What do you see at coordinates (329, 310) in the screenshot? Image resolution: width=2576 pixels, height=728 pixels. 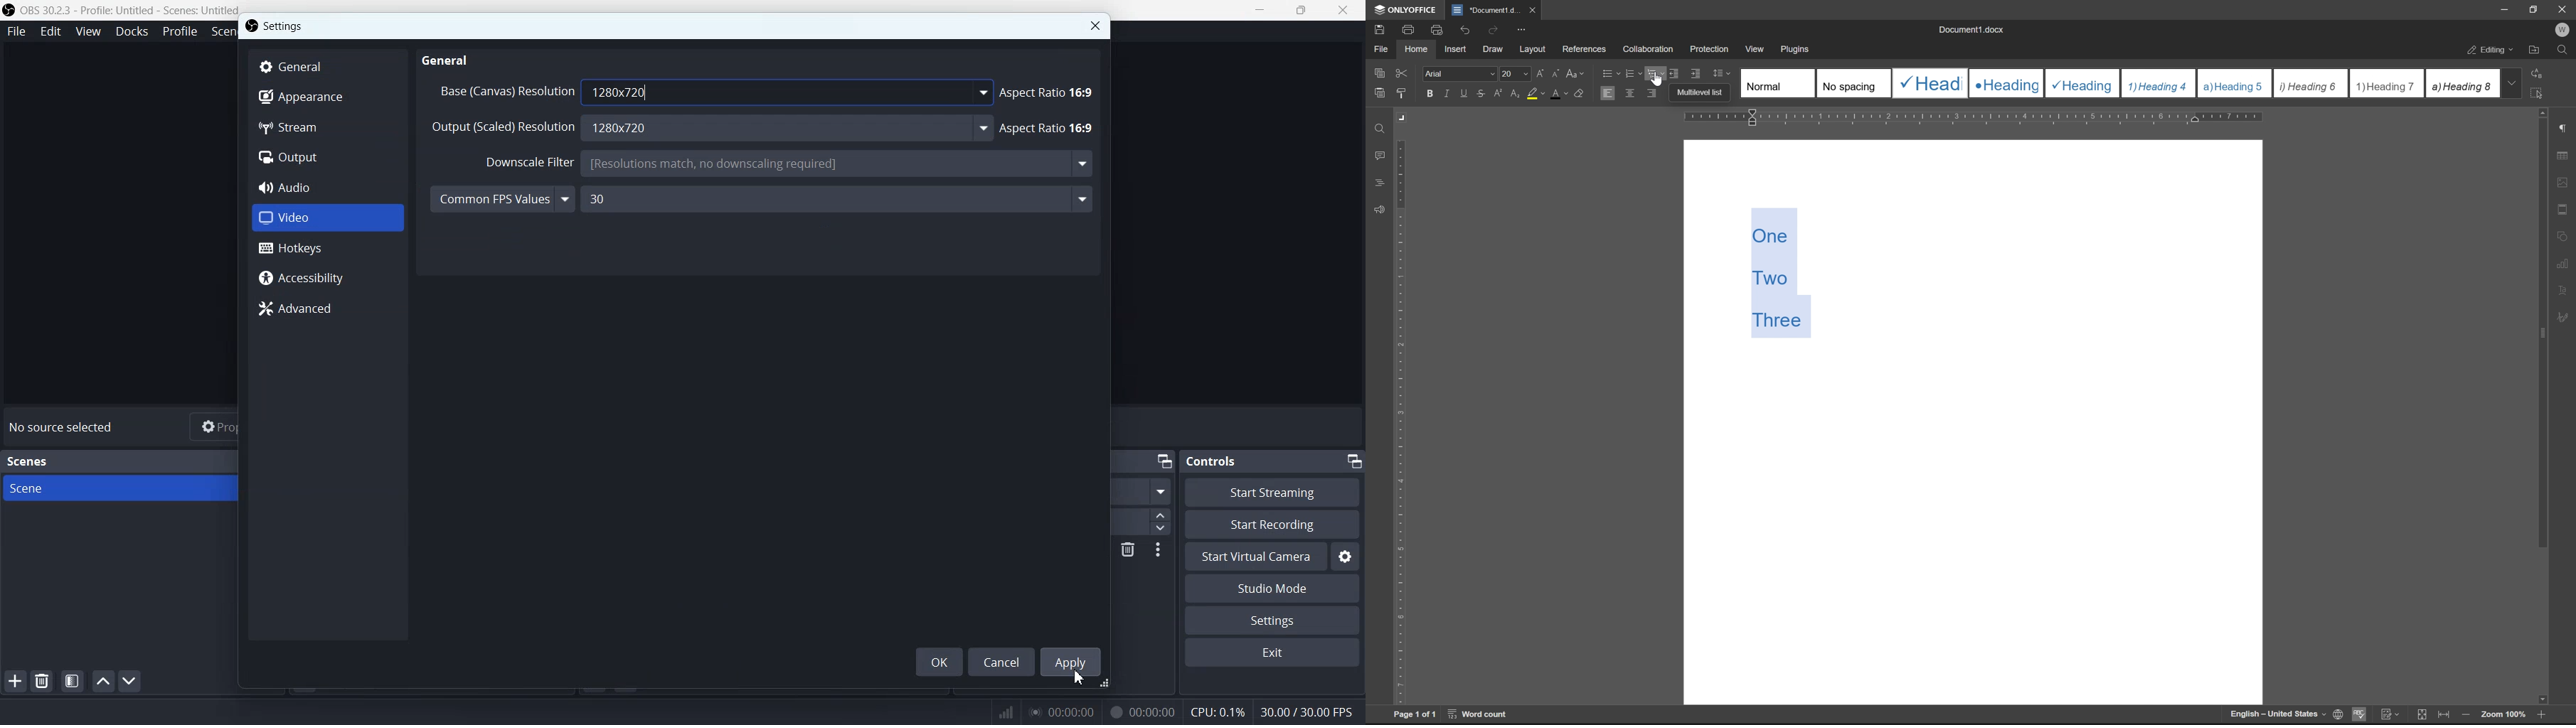 I see `Advanced` at bounding box center [329, 310].